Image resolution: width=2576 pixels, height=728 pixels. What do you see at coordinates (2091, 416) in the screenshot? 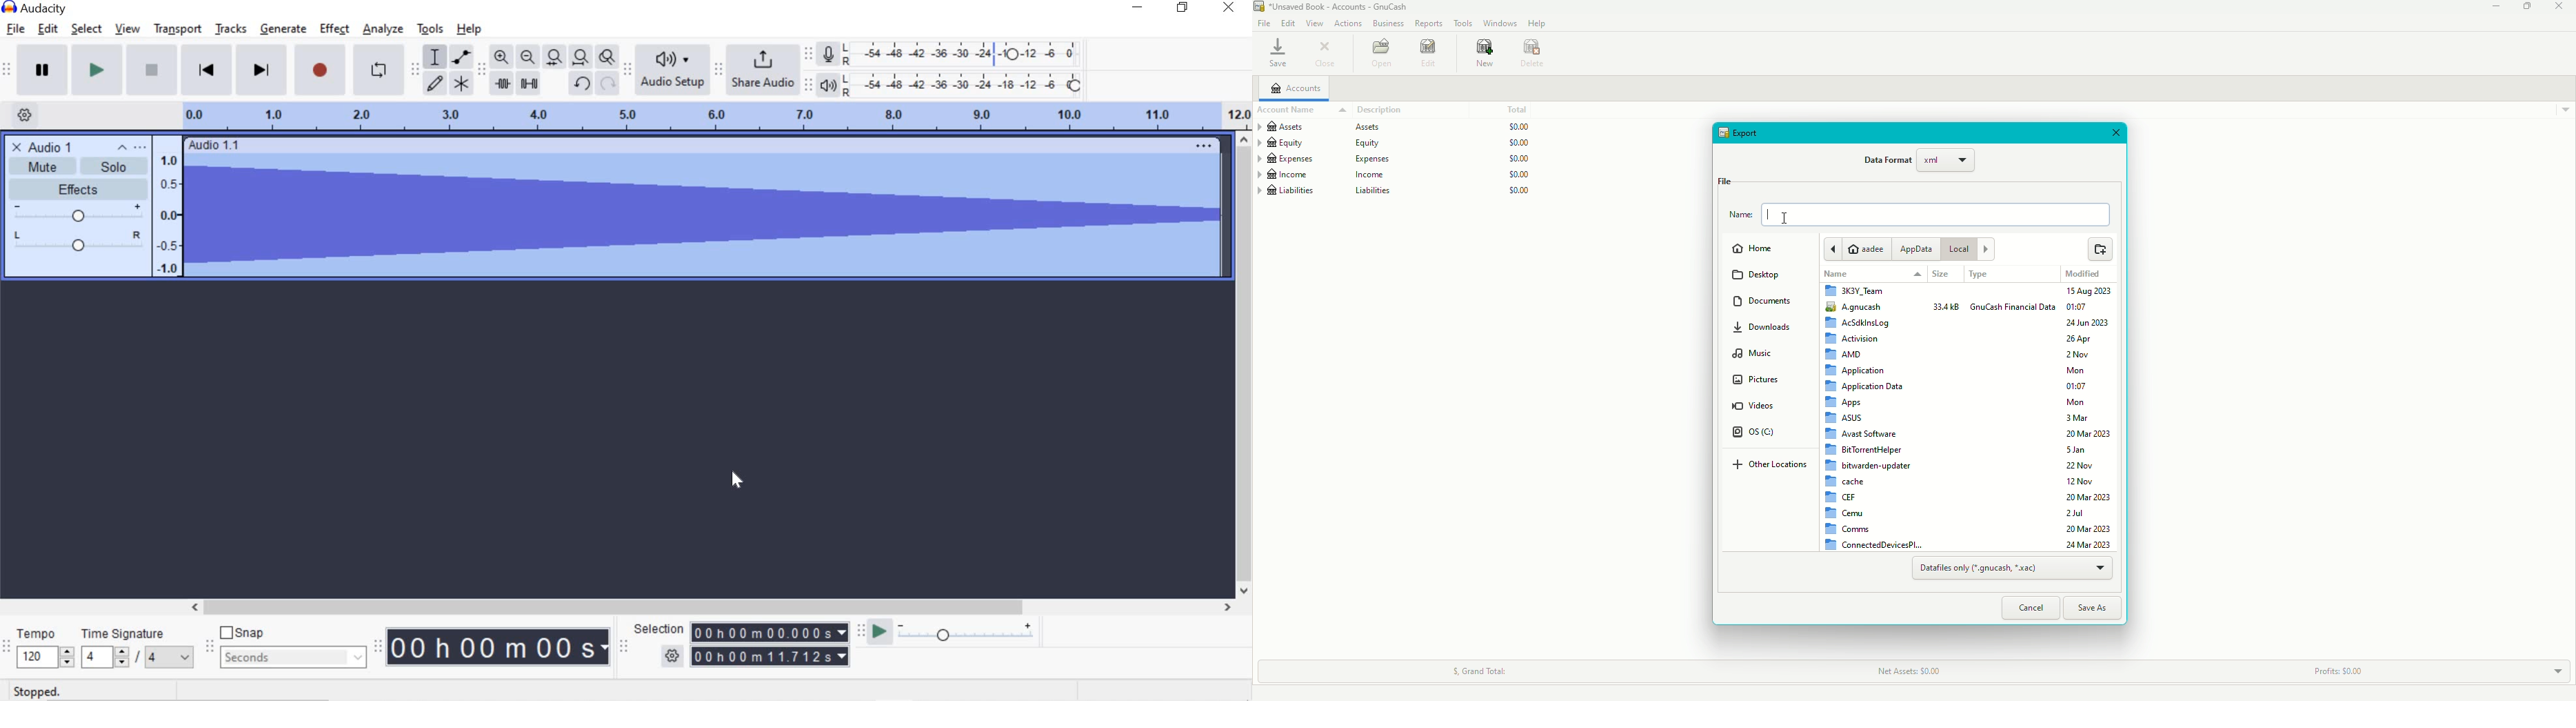
I see `Dates` at bounding box center [2091, 416].